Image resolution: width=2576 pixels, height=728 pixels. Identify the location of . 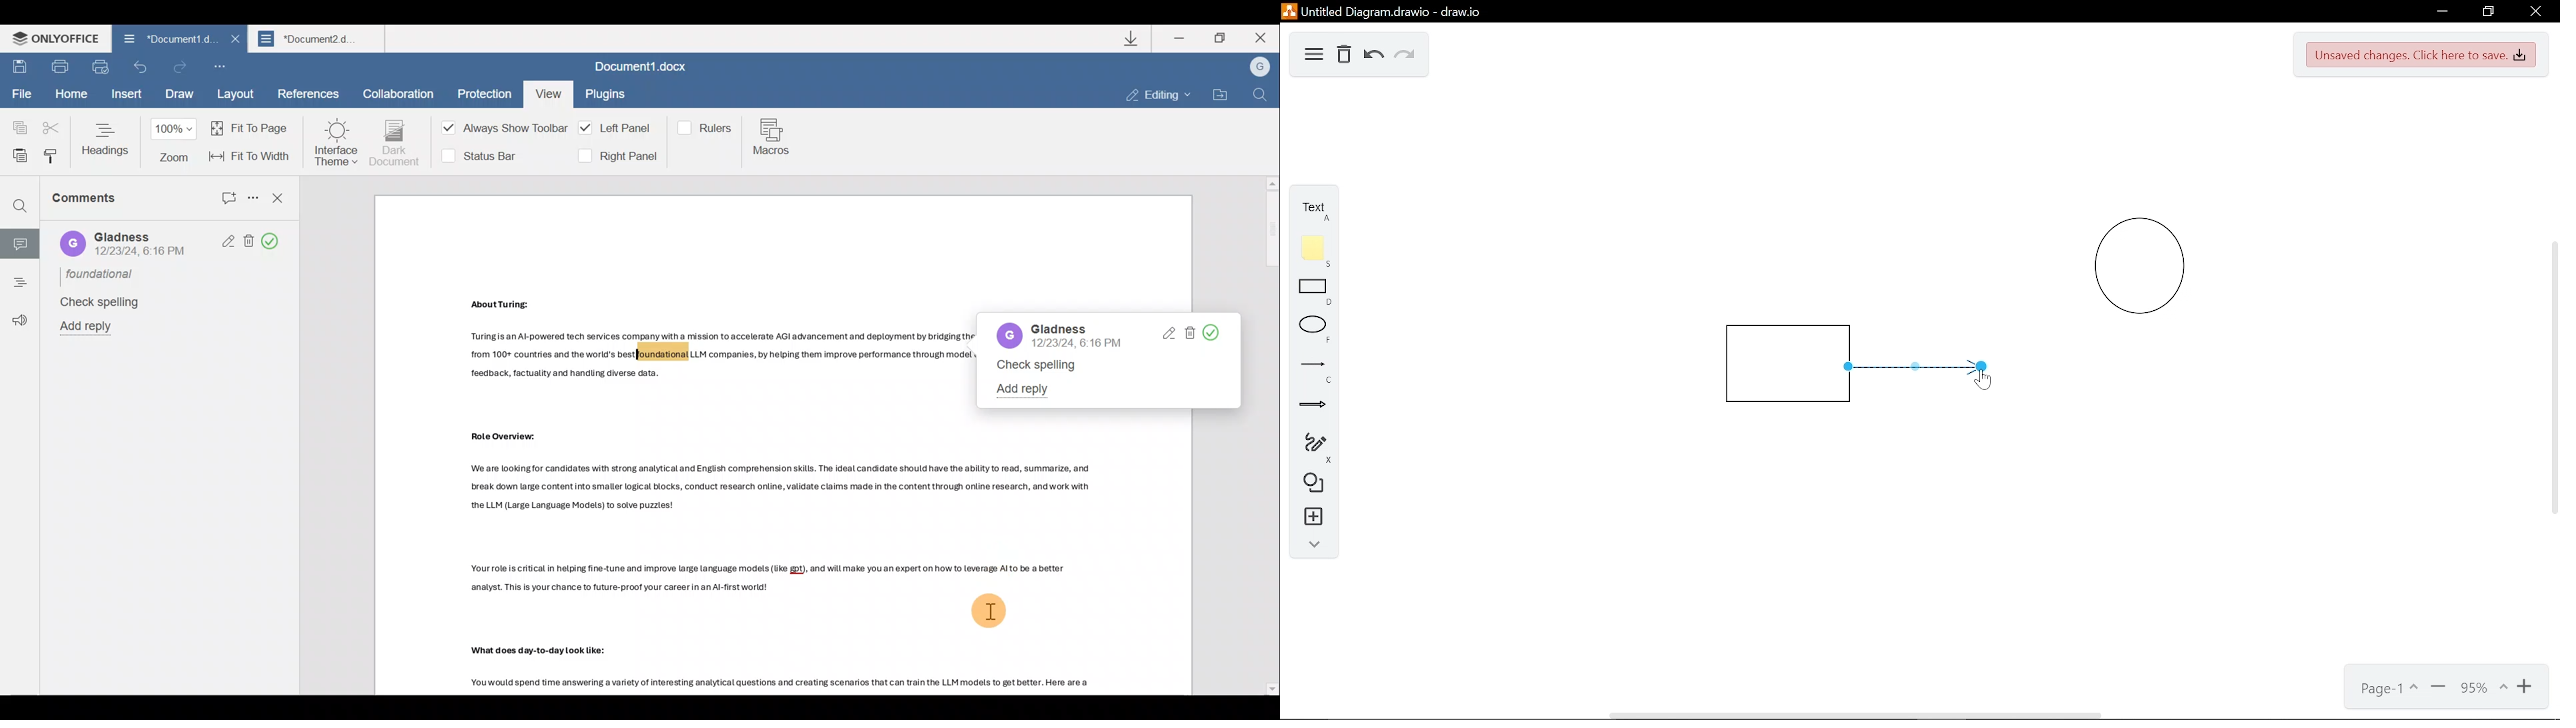
(785, 685).